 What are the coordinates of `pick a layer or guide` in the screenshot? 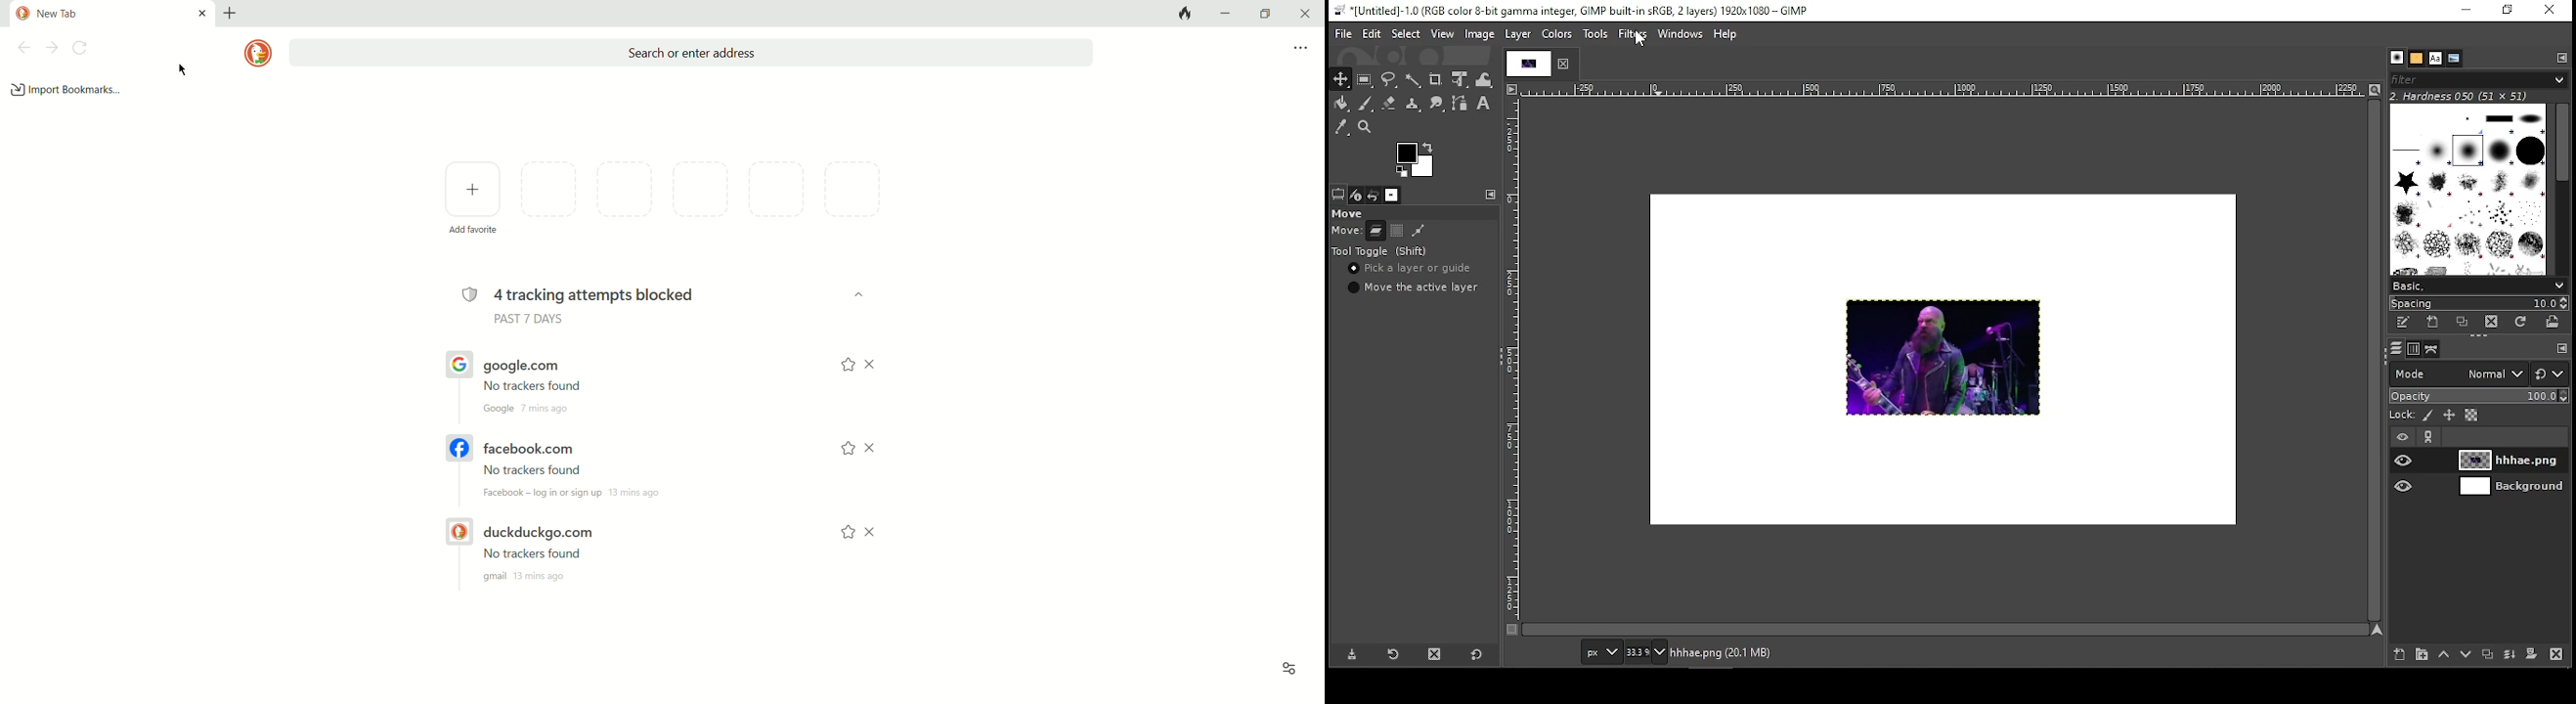 It's located at (1412, 269).